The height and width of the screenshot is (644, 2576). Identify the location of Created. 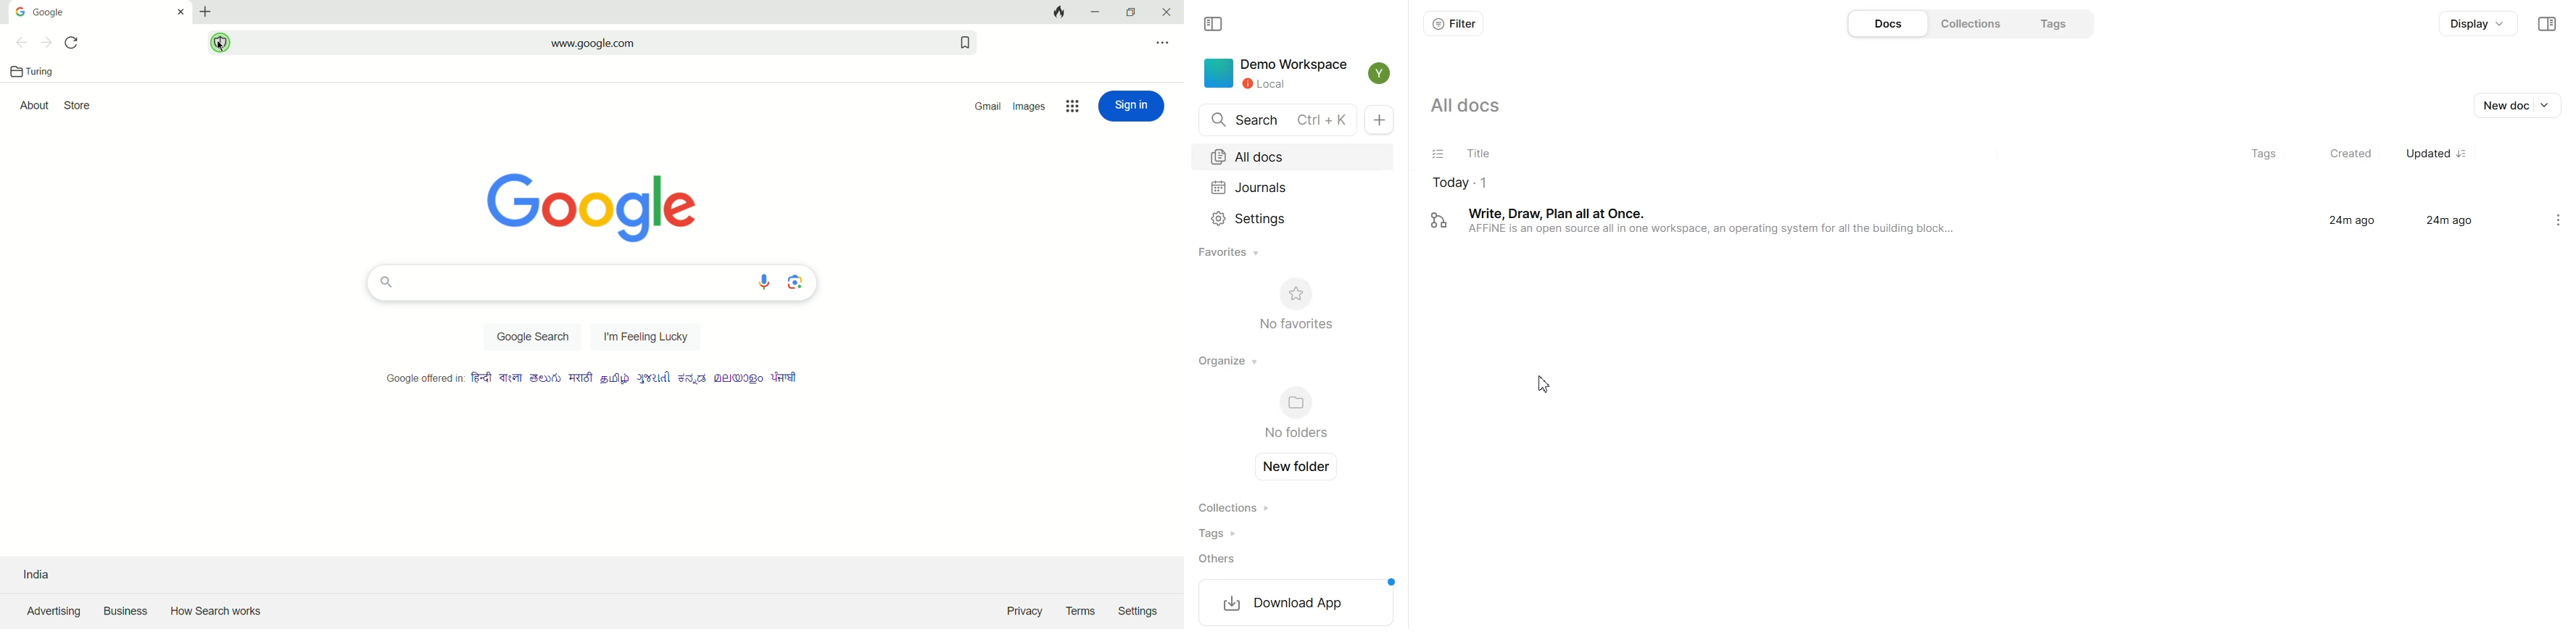
(2343, 154).